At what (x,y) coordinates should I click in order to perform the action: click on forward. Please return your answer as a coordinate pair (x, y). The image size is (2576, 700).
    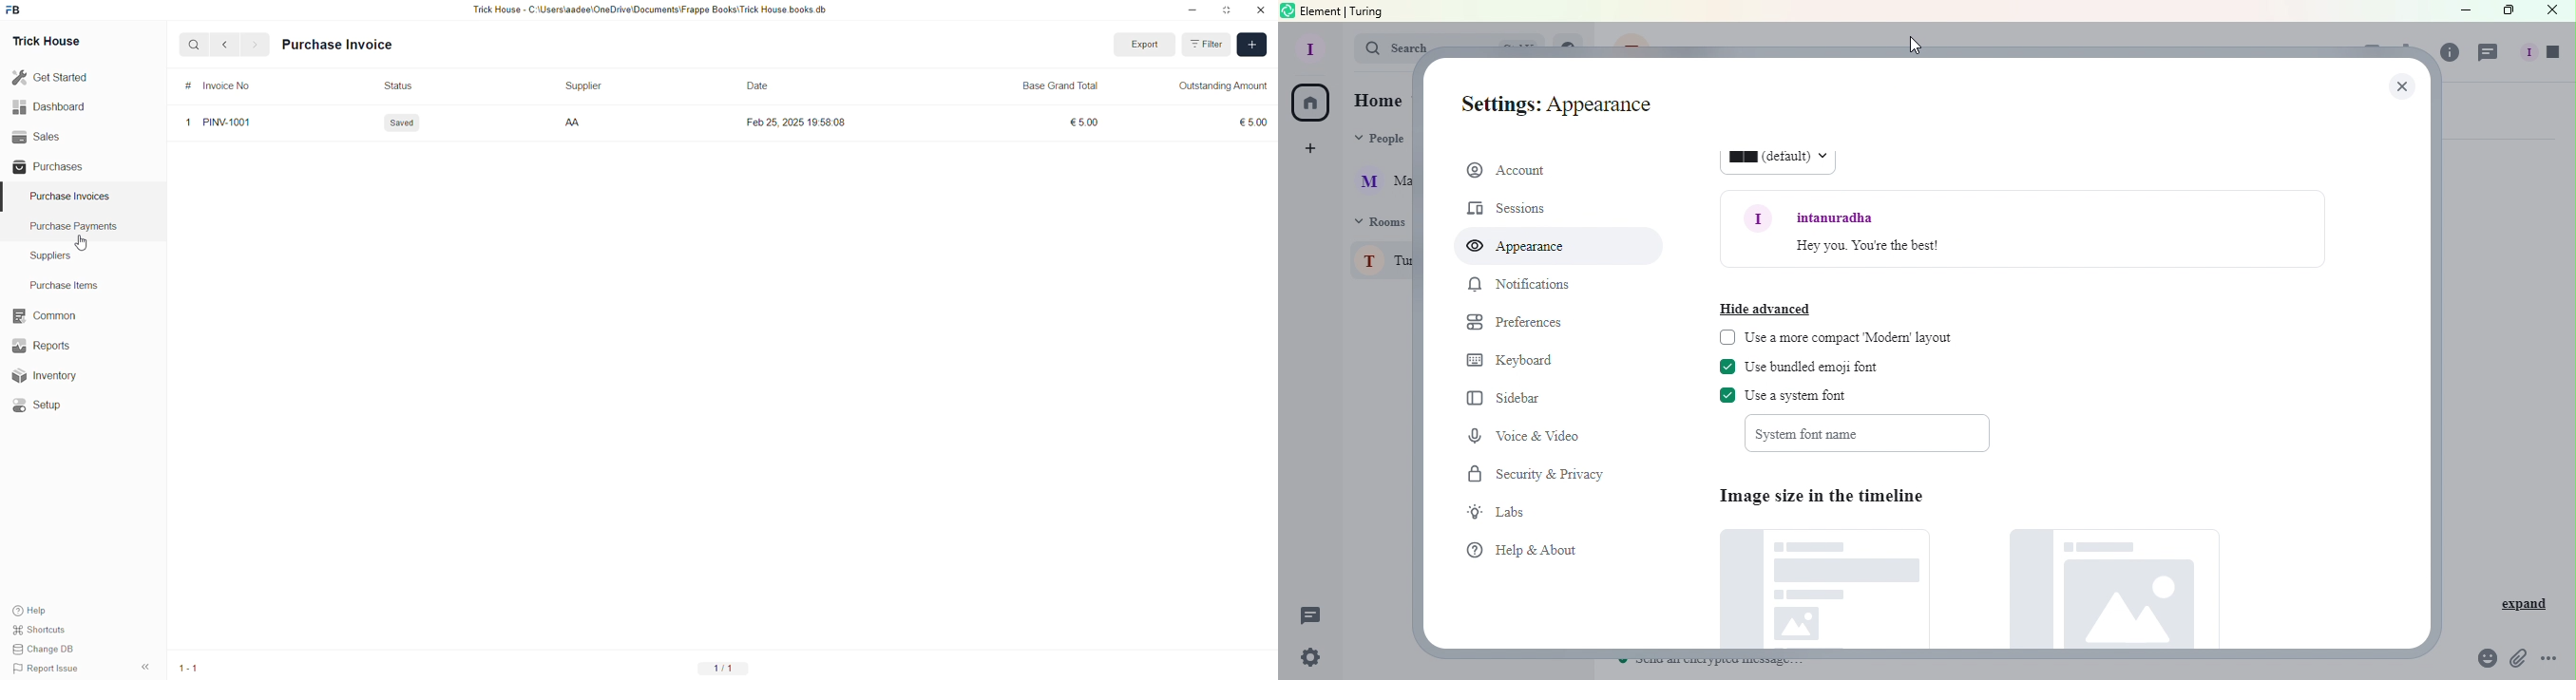
    Looking at the image, I should click on (254, 45).